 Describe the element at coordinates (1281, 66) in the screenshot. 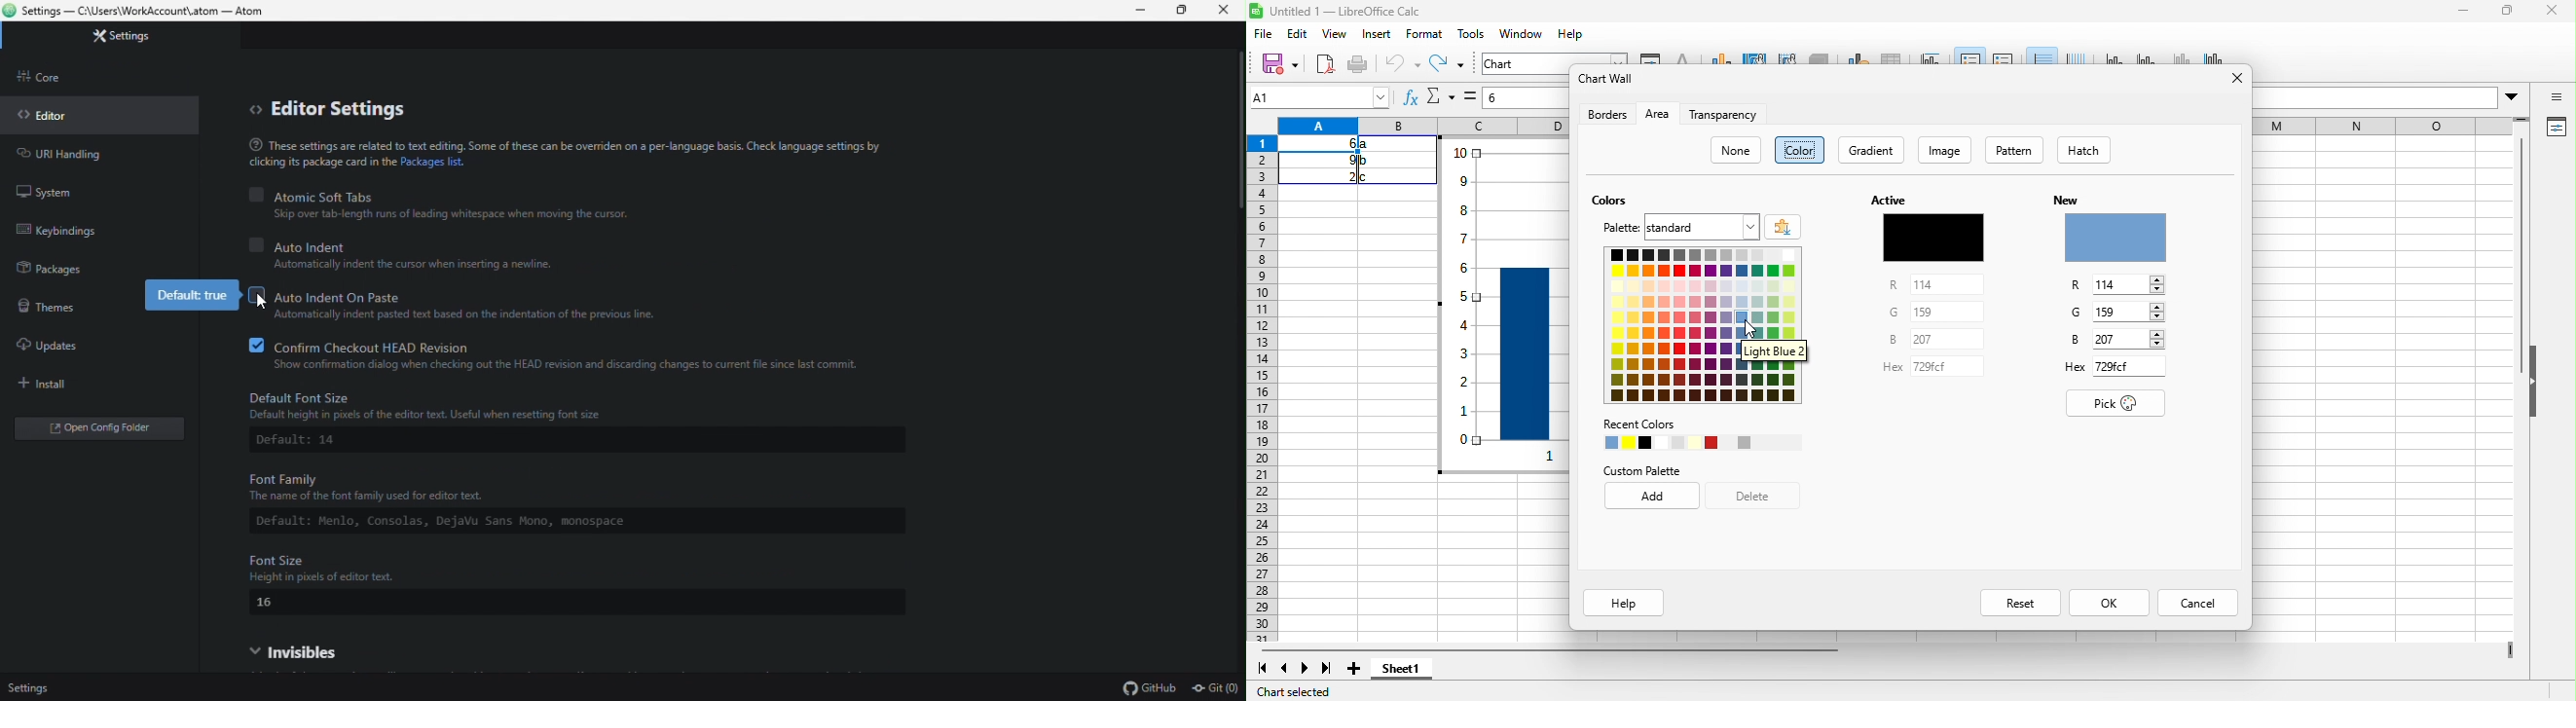

I see `save` at that location.